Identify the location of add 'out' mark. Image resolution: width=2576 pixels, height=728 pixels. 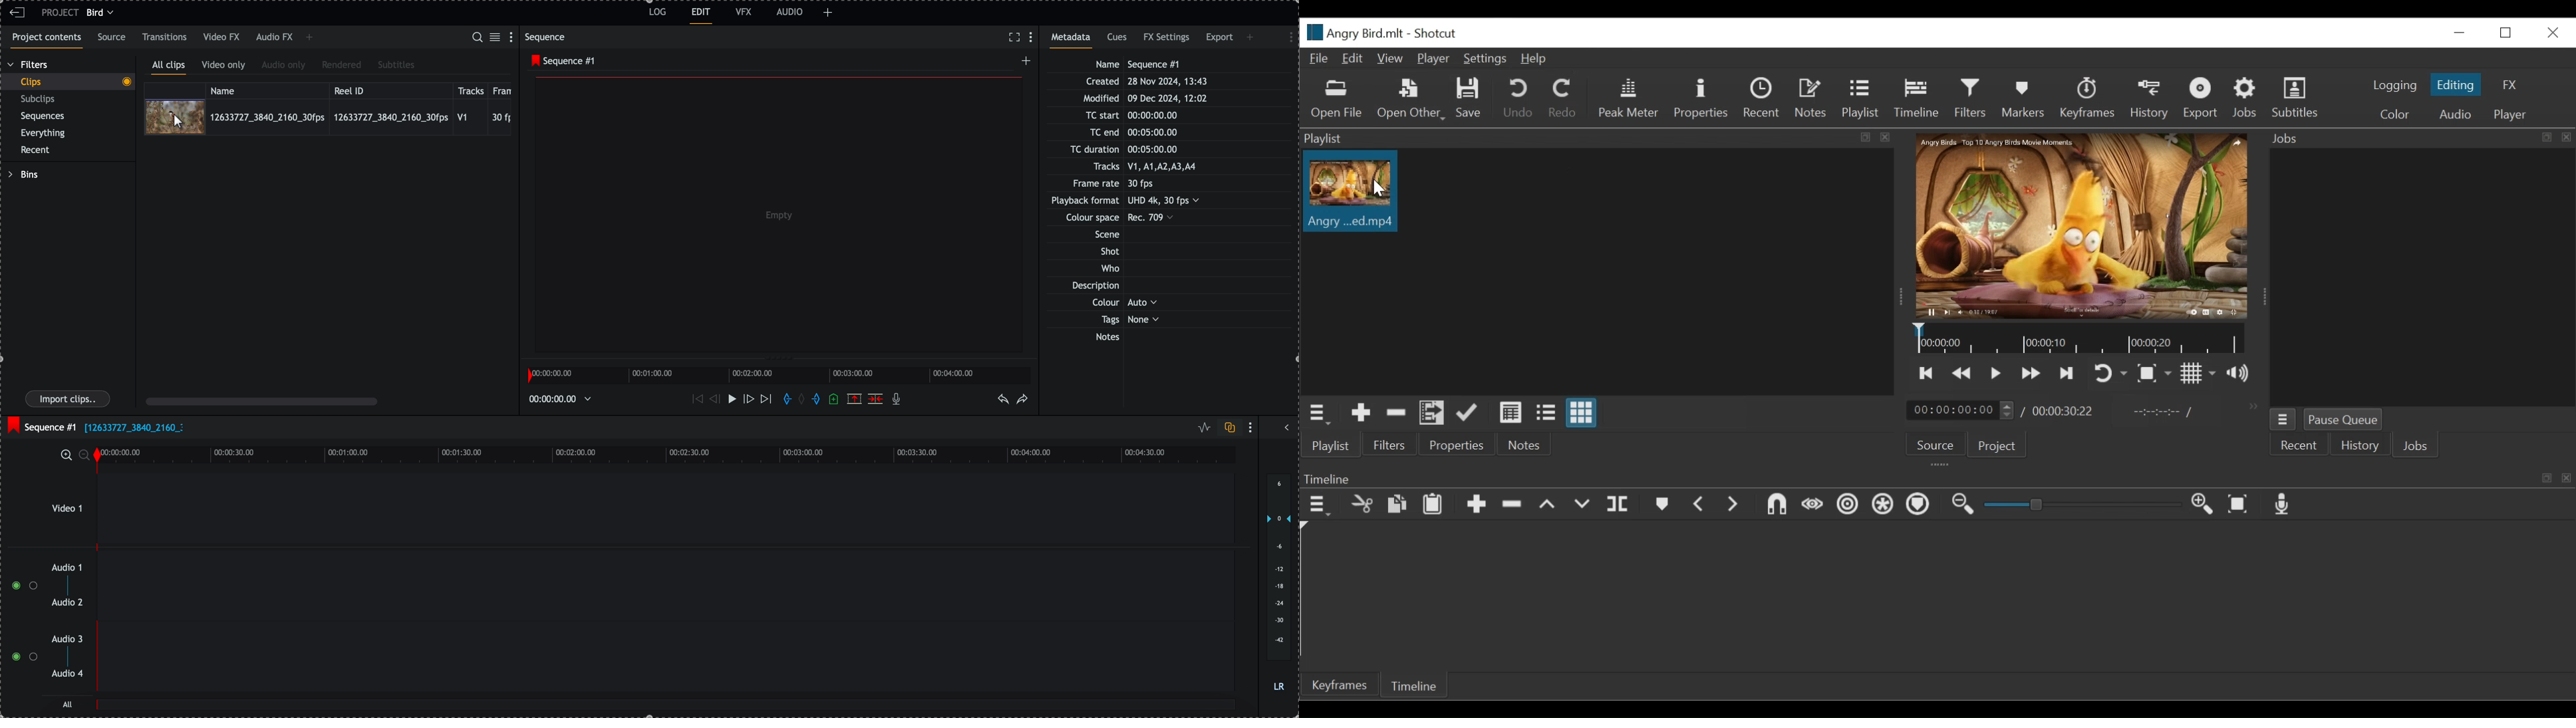
(815, 400).